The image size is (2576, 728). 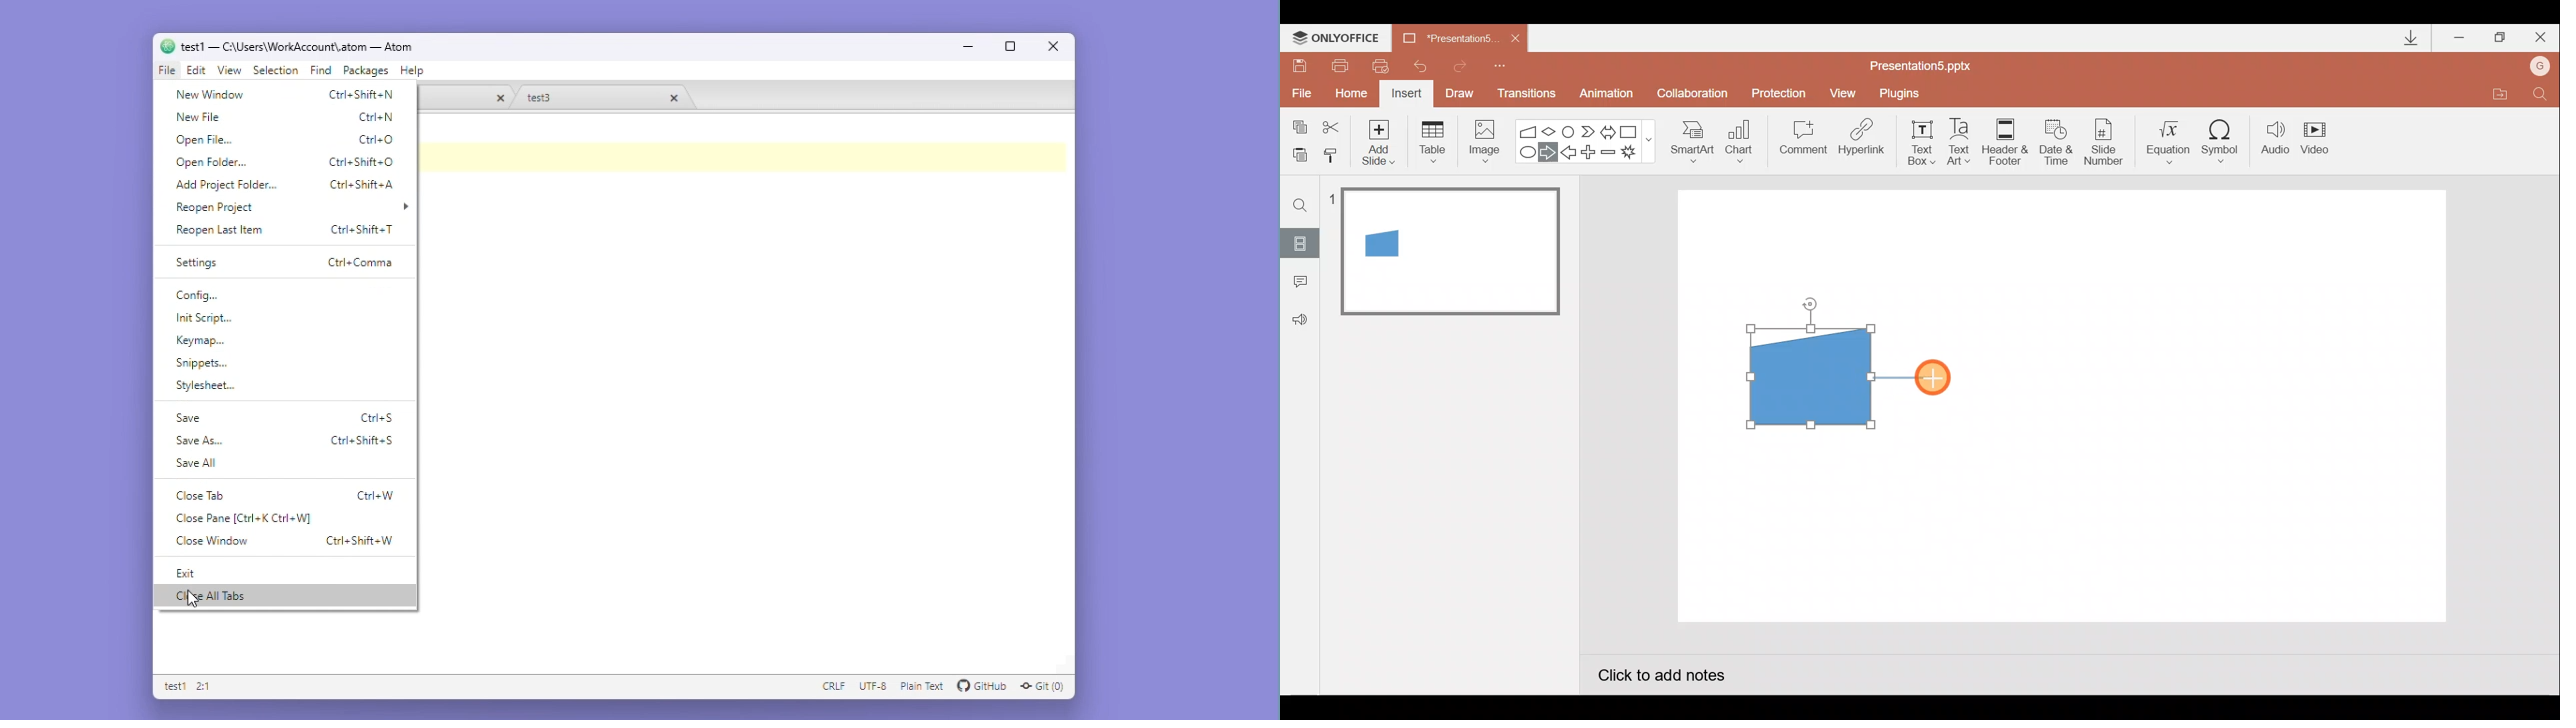 I want to click on UTF - 8, so click(x=875, y=686).